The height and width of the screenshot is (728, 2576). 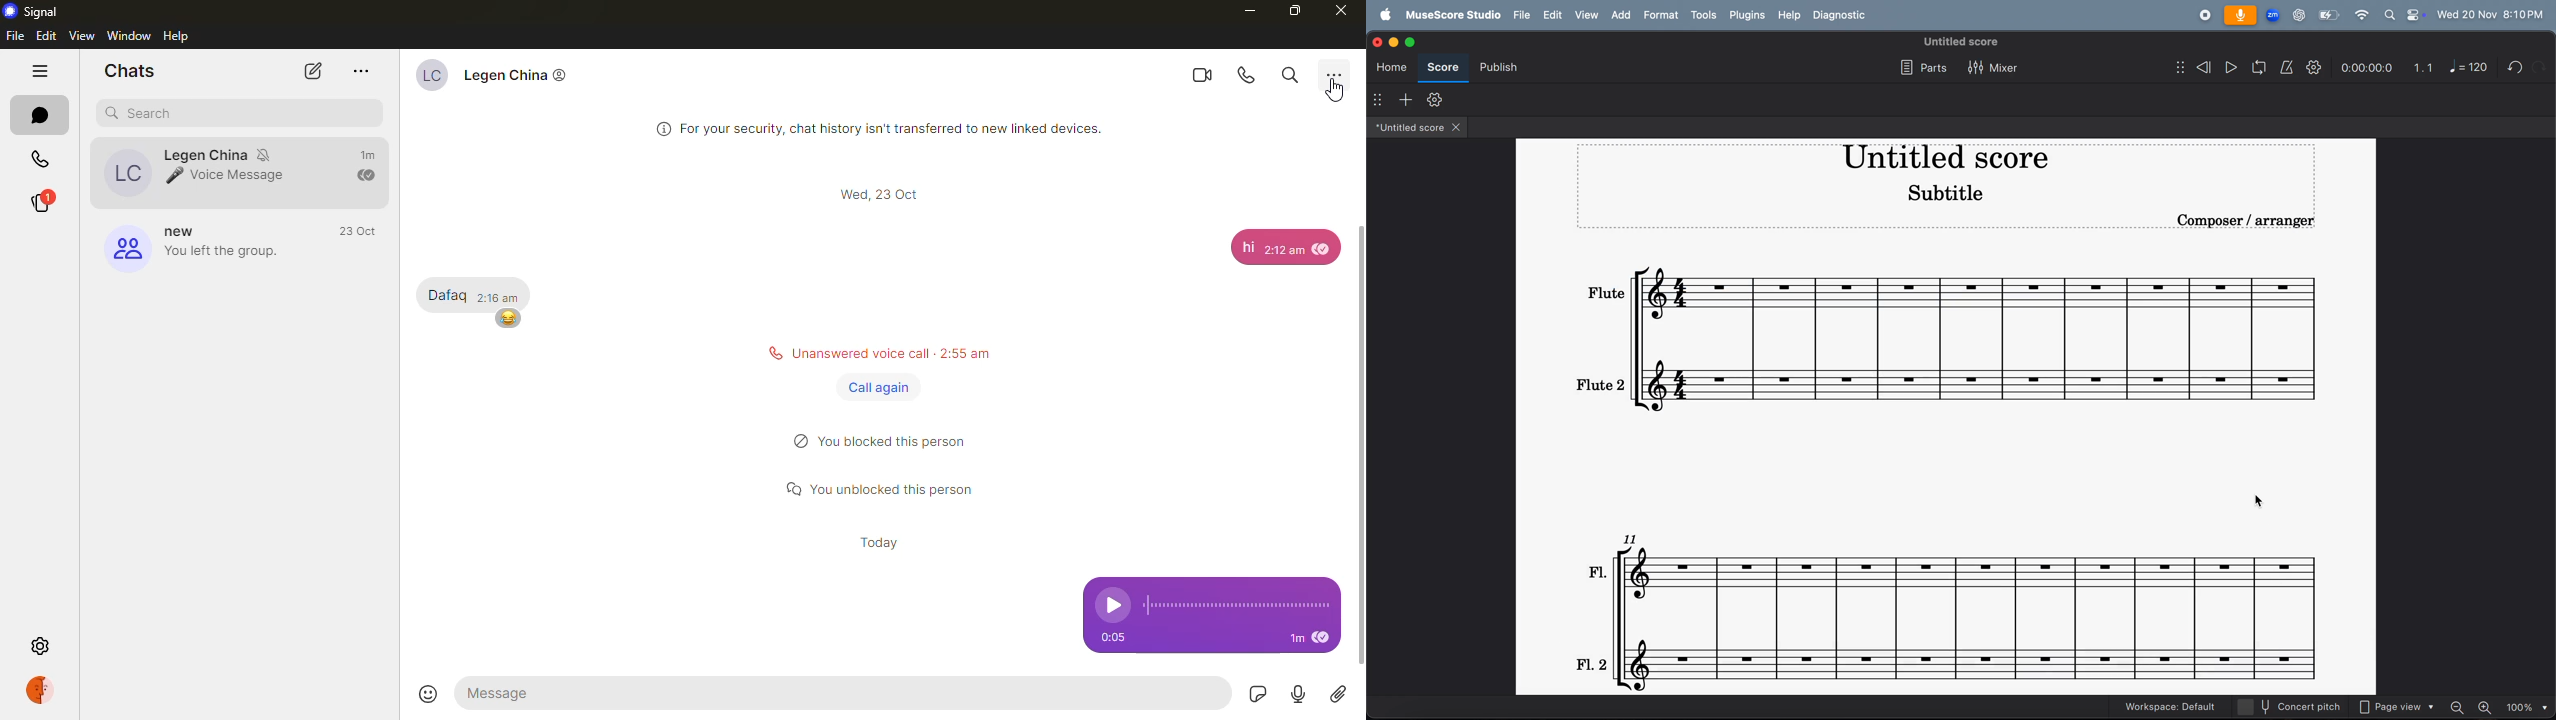 I want to click on chats, so click(x=43, y=113).